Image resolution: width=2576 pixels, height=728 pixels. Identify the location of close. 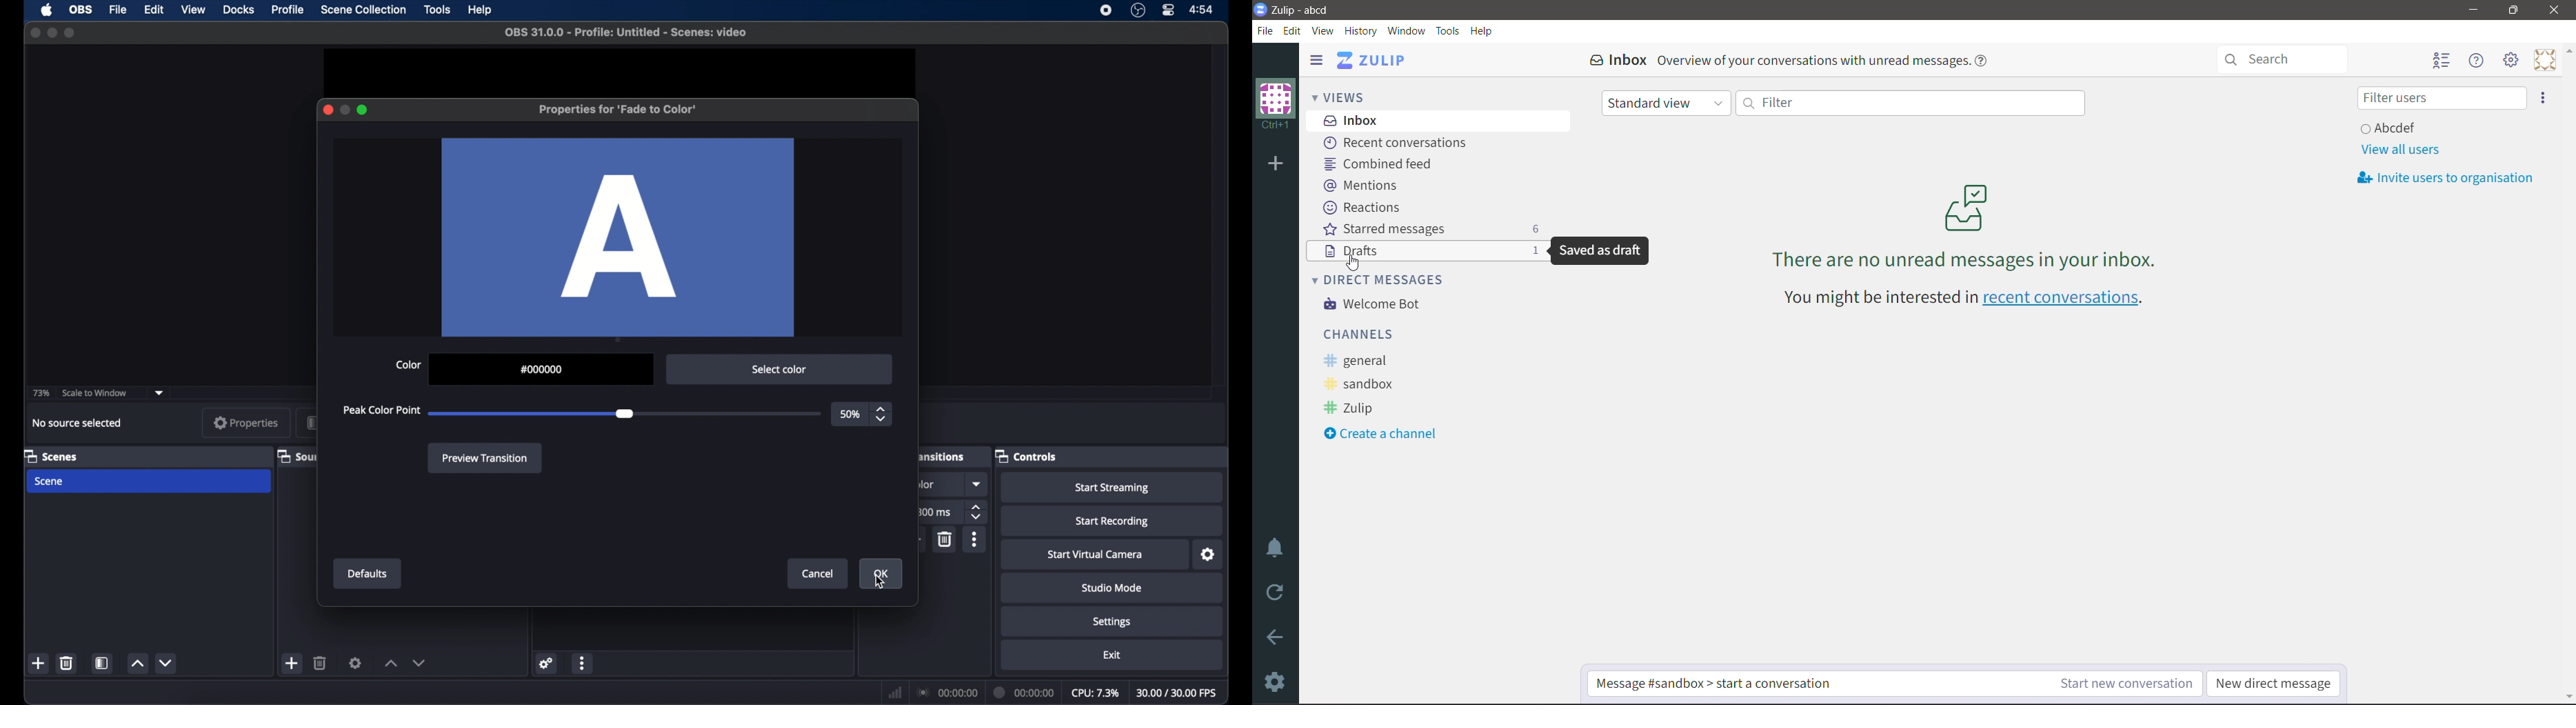
(328, 110).